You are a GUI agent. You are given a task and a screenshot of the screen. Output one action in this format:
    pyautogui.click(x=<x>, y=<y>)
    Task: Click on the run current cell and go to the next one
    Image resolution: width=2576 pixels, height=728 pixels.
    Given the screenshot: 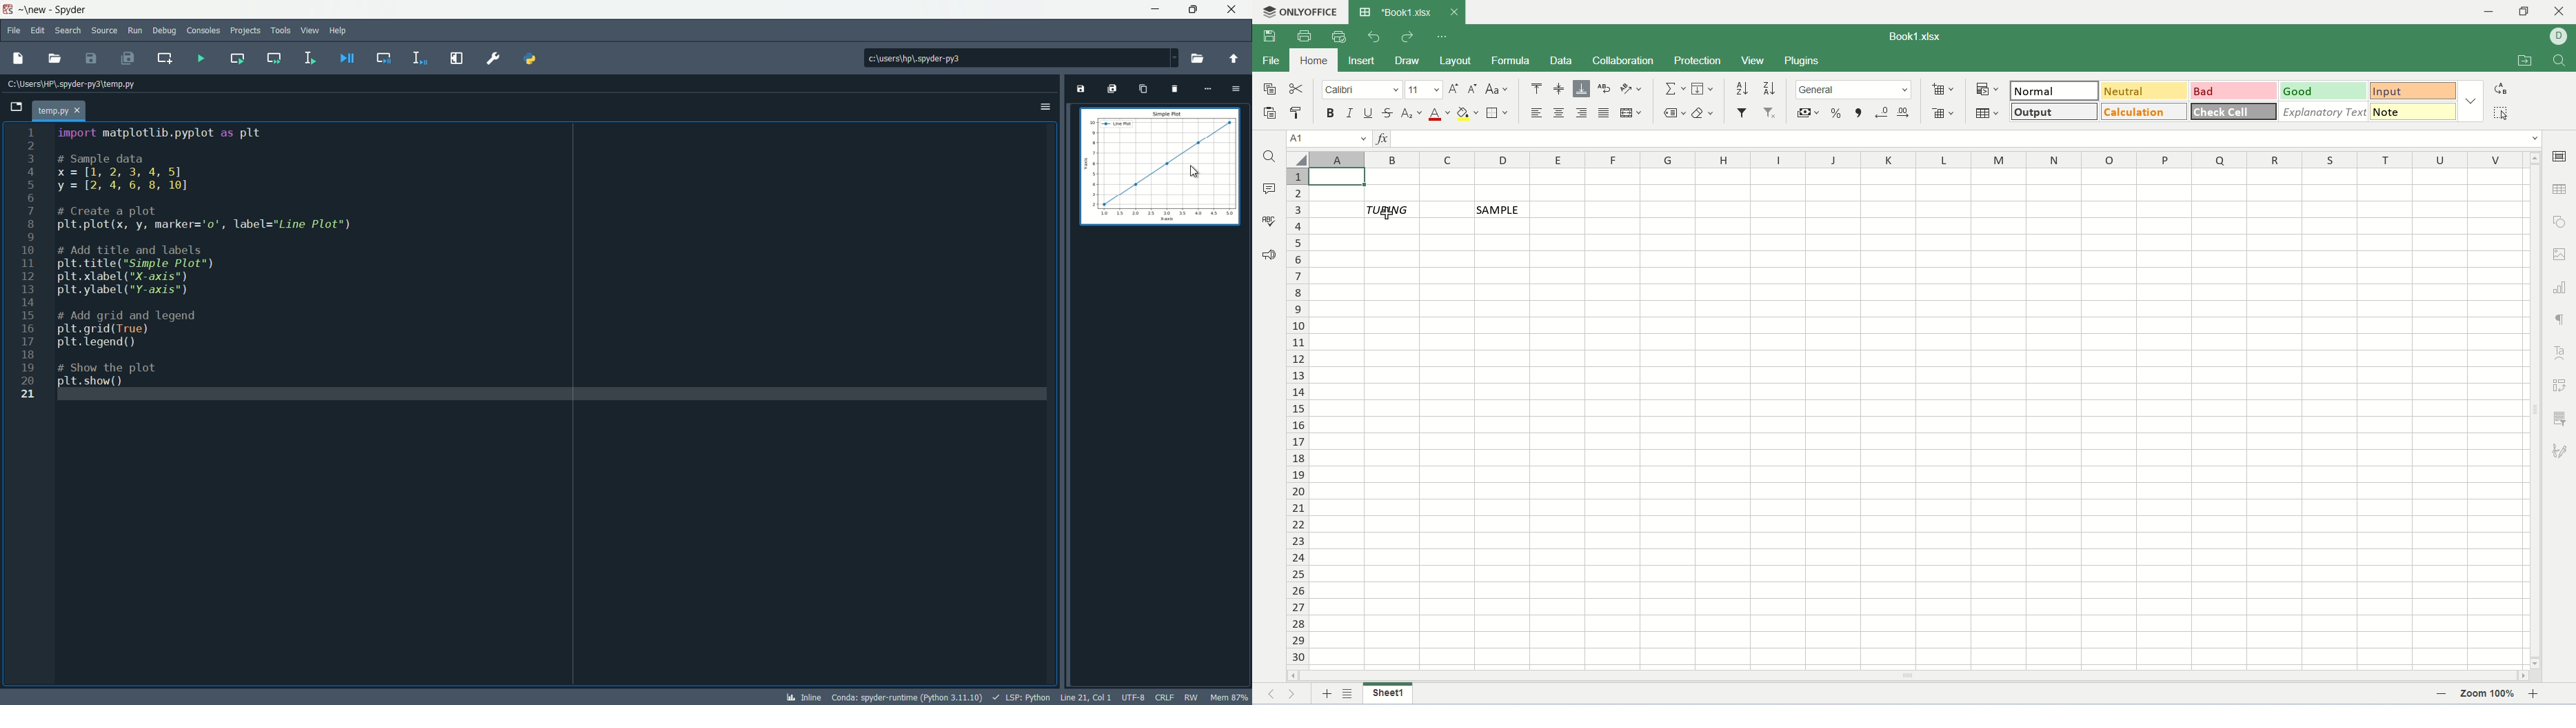 What is the action you would take?
    pyautogui.click(x=272, y=59)
    